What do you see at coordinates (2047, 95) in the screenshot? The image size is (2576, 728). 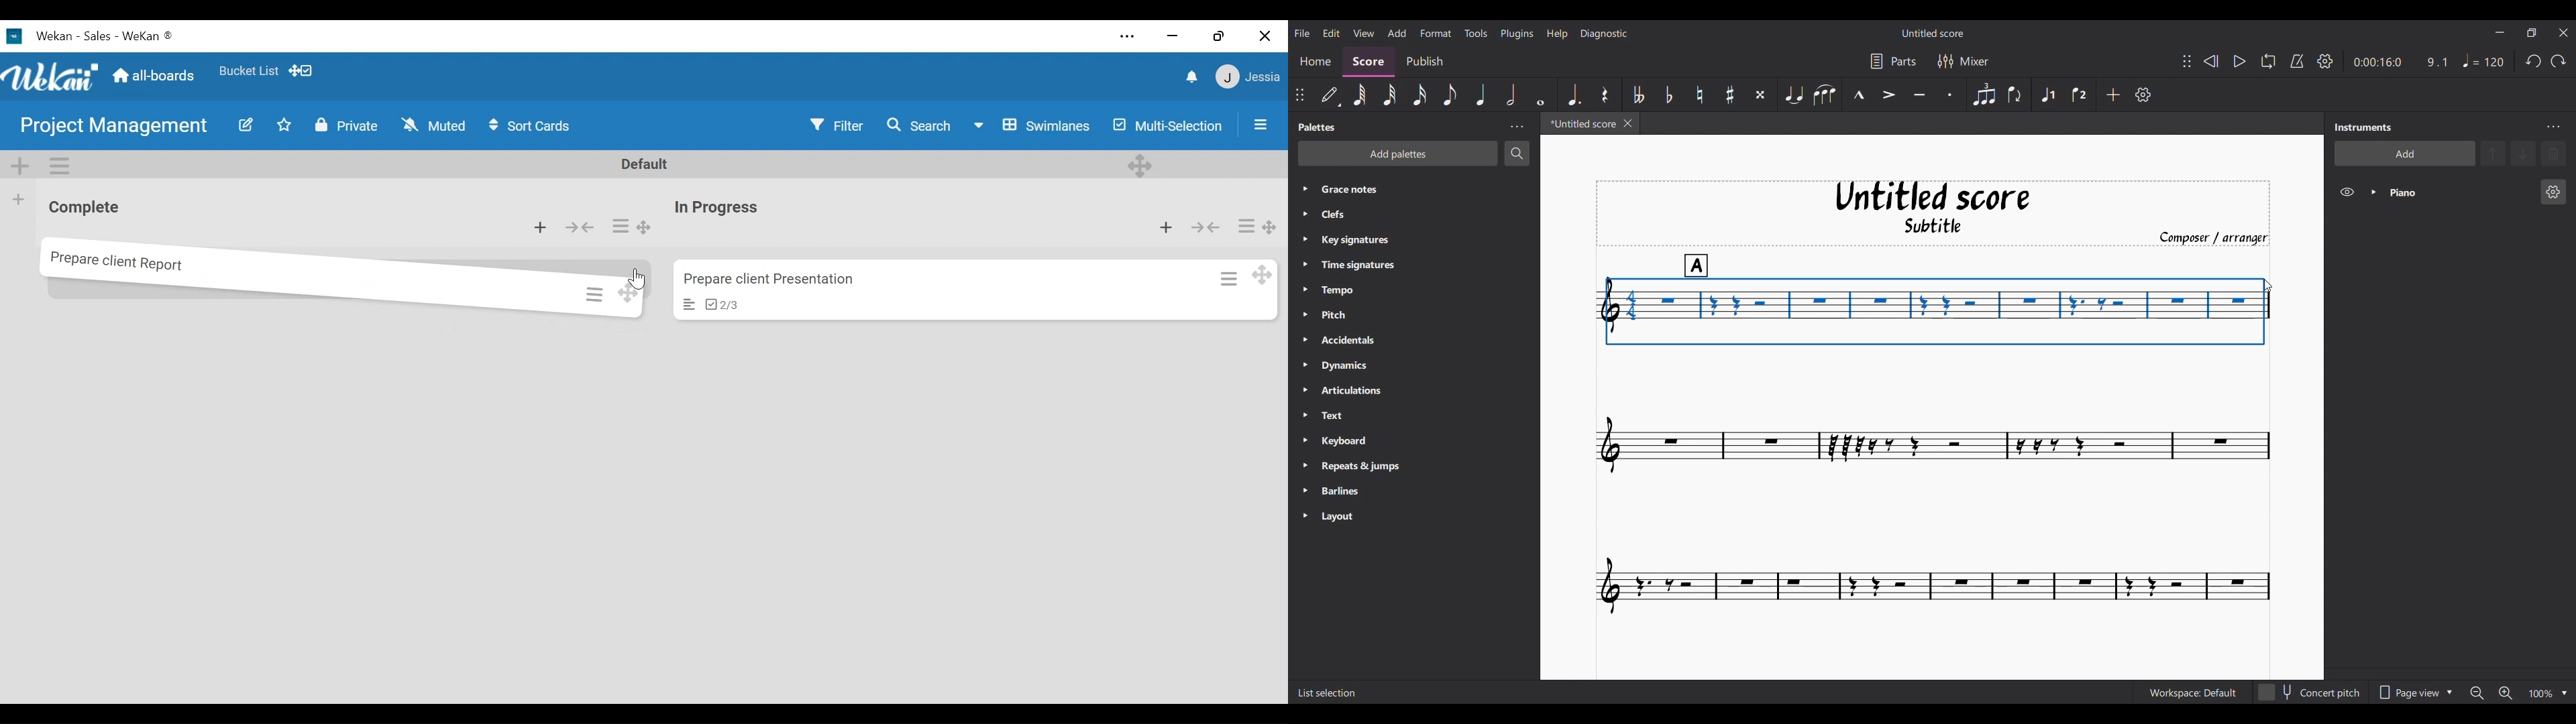 I see `Voice 1` at bounding box center [2047, 95].